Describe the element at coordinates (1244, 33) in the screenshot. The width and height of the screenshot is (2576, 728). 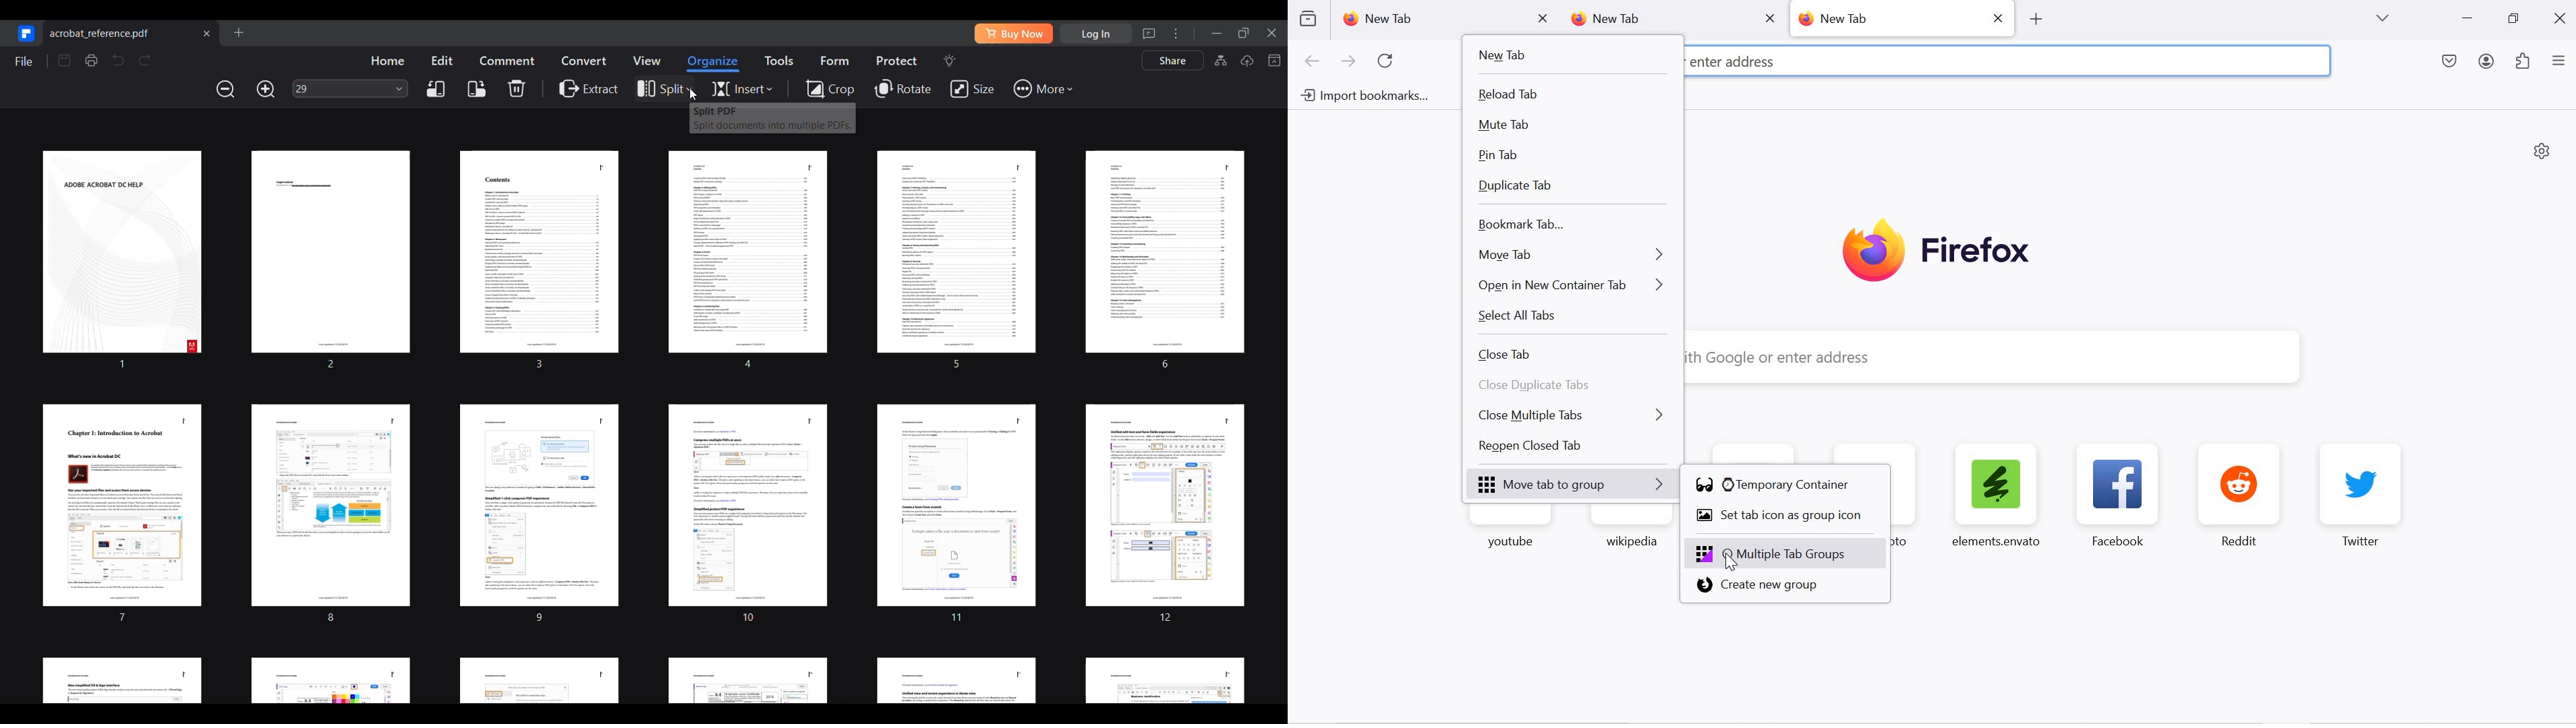
I see `Show interface in a smaller tab` at that location.